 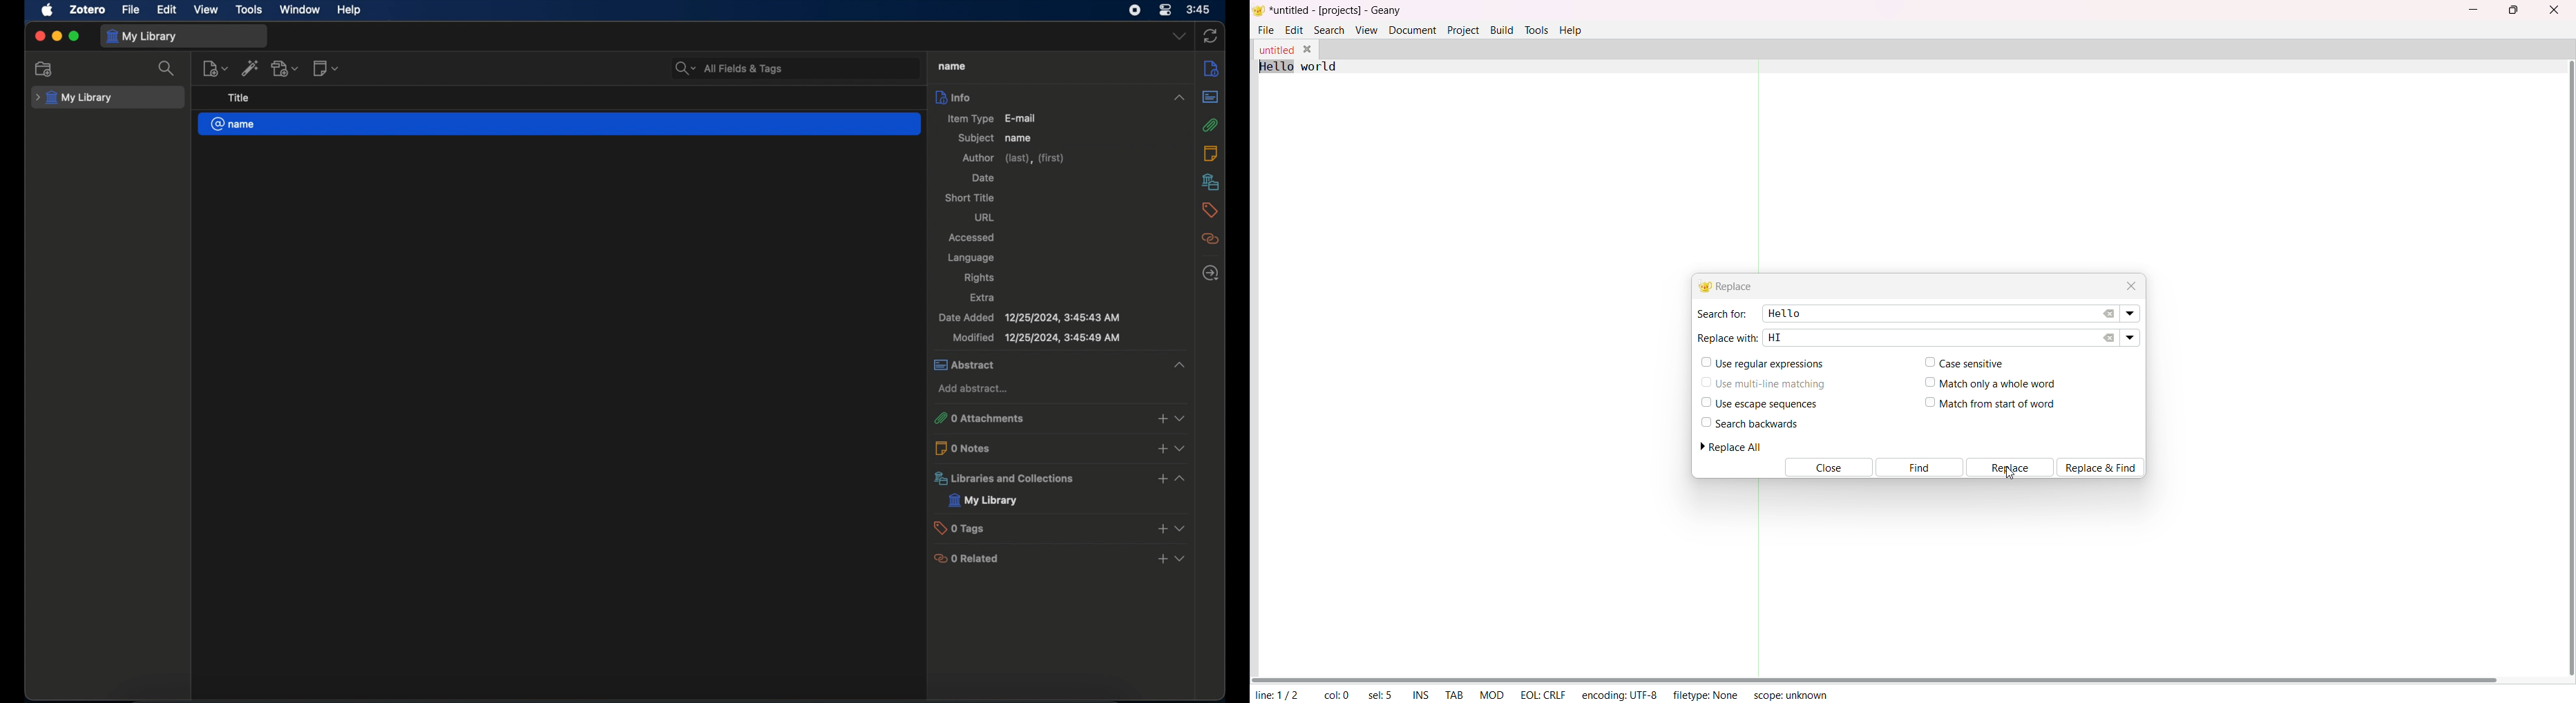 I want to click on add item by identifier, so click(x=251, y=70).